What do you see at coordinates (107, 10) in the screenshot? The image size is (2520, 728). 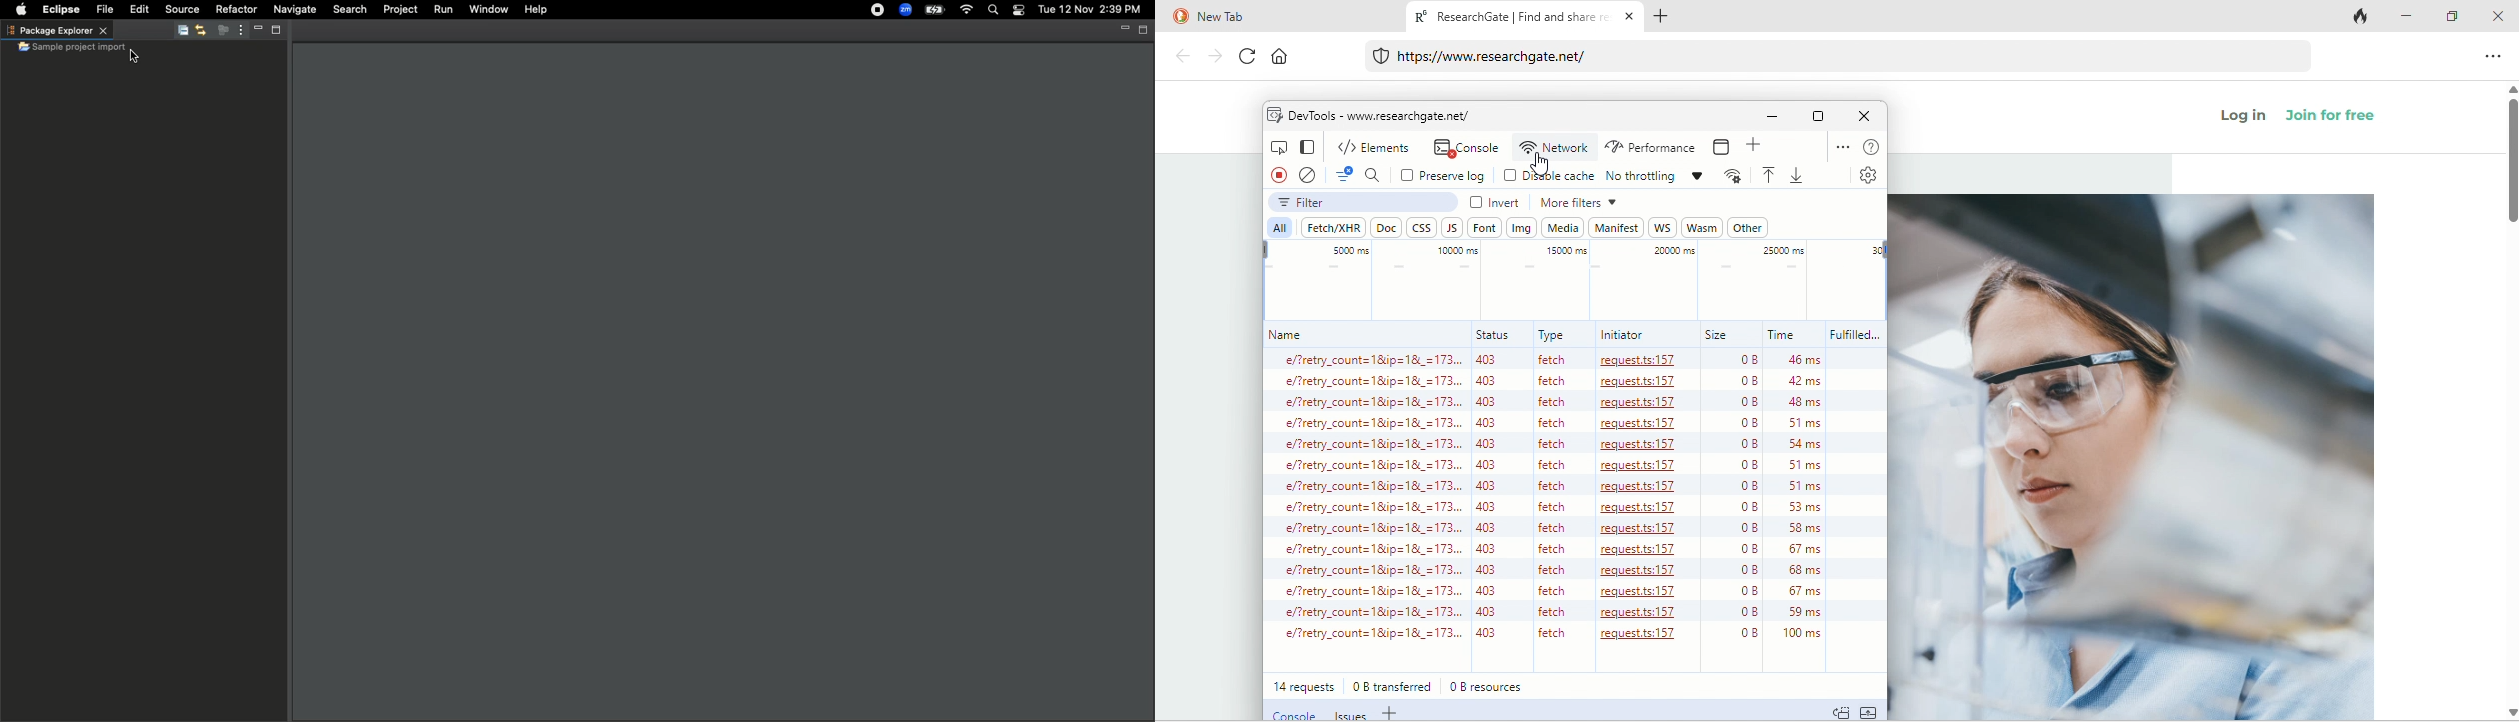 I see `File` at bounding box center [107, 10].